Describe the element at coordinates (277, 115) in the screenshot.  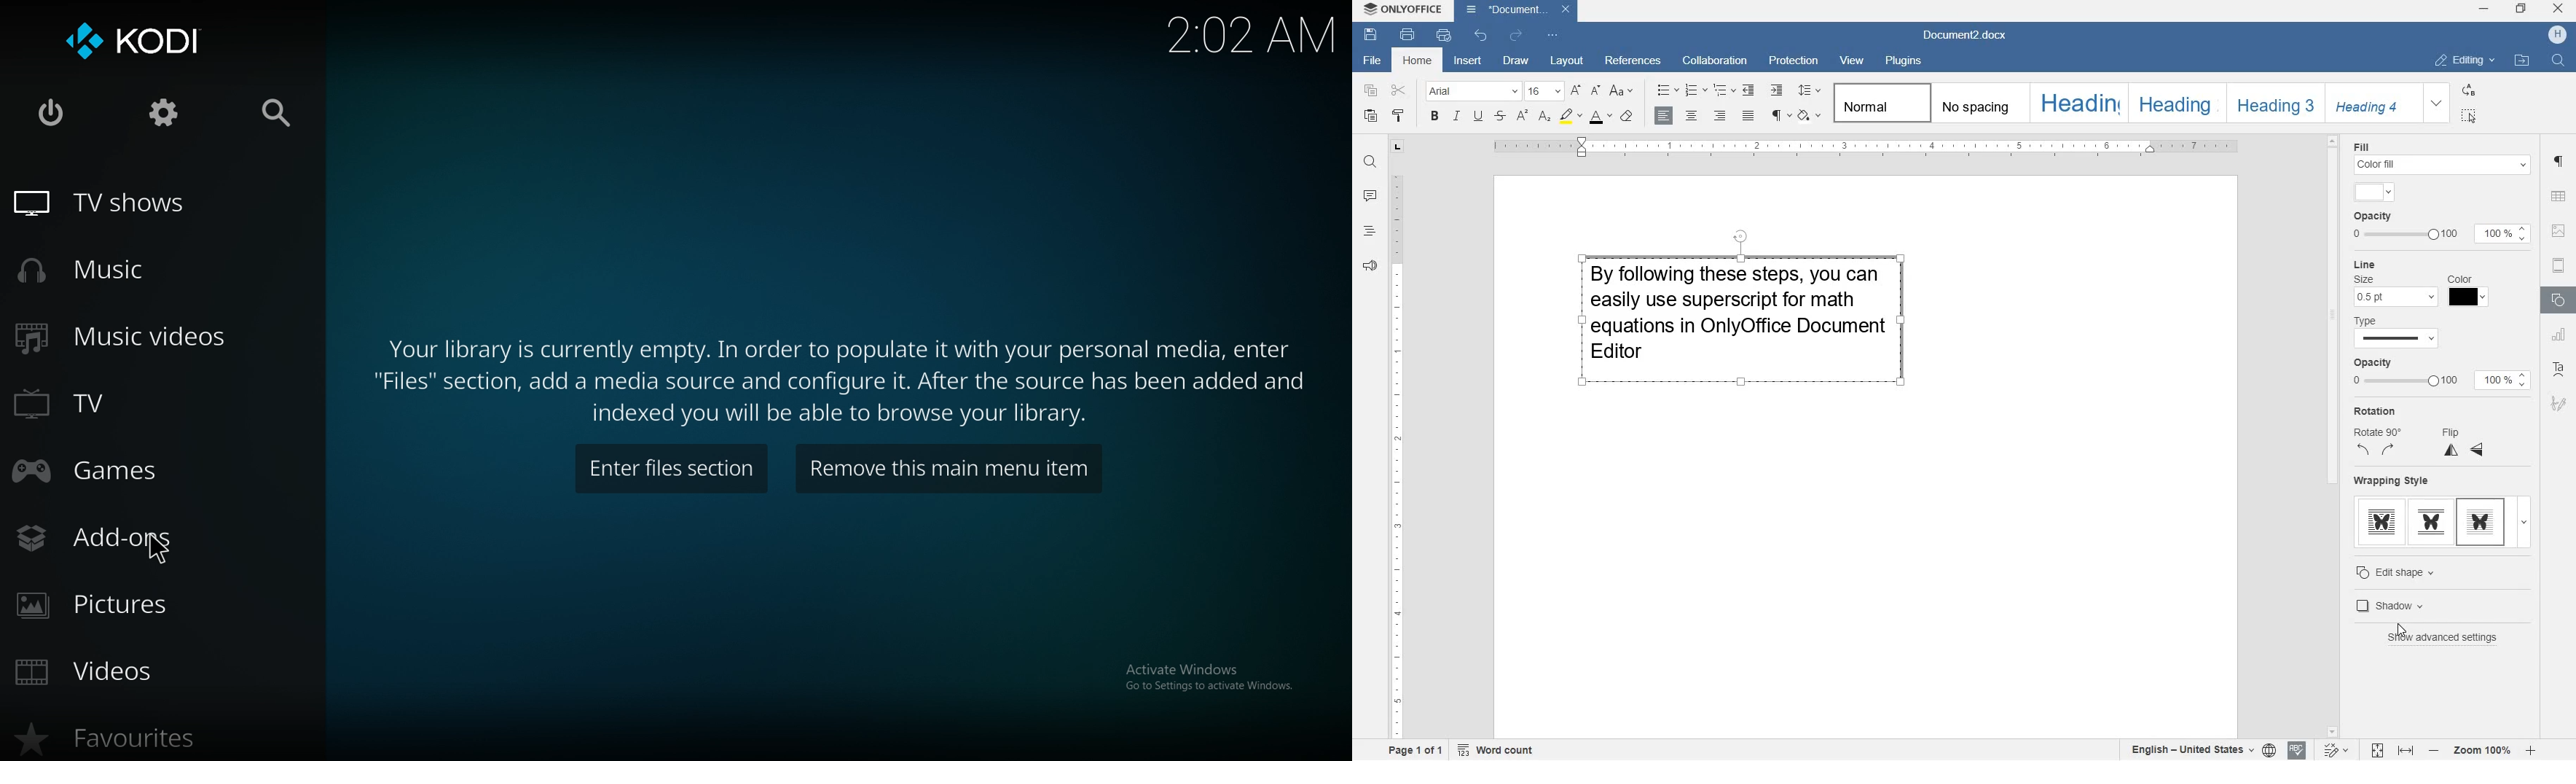
I see `search` at that location.